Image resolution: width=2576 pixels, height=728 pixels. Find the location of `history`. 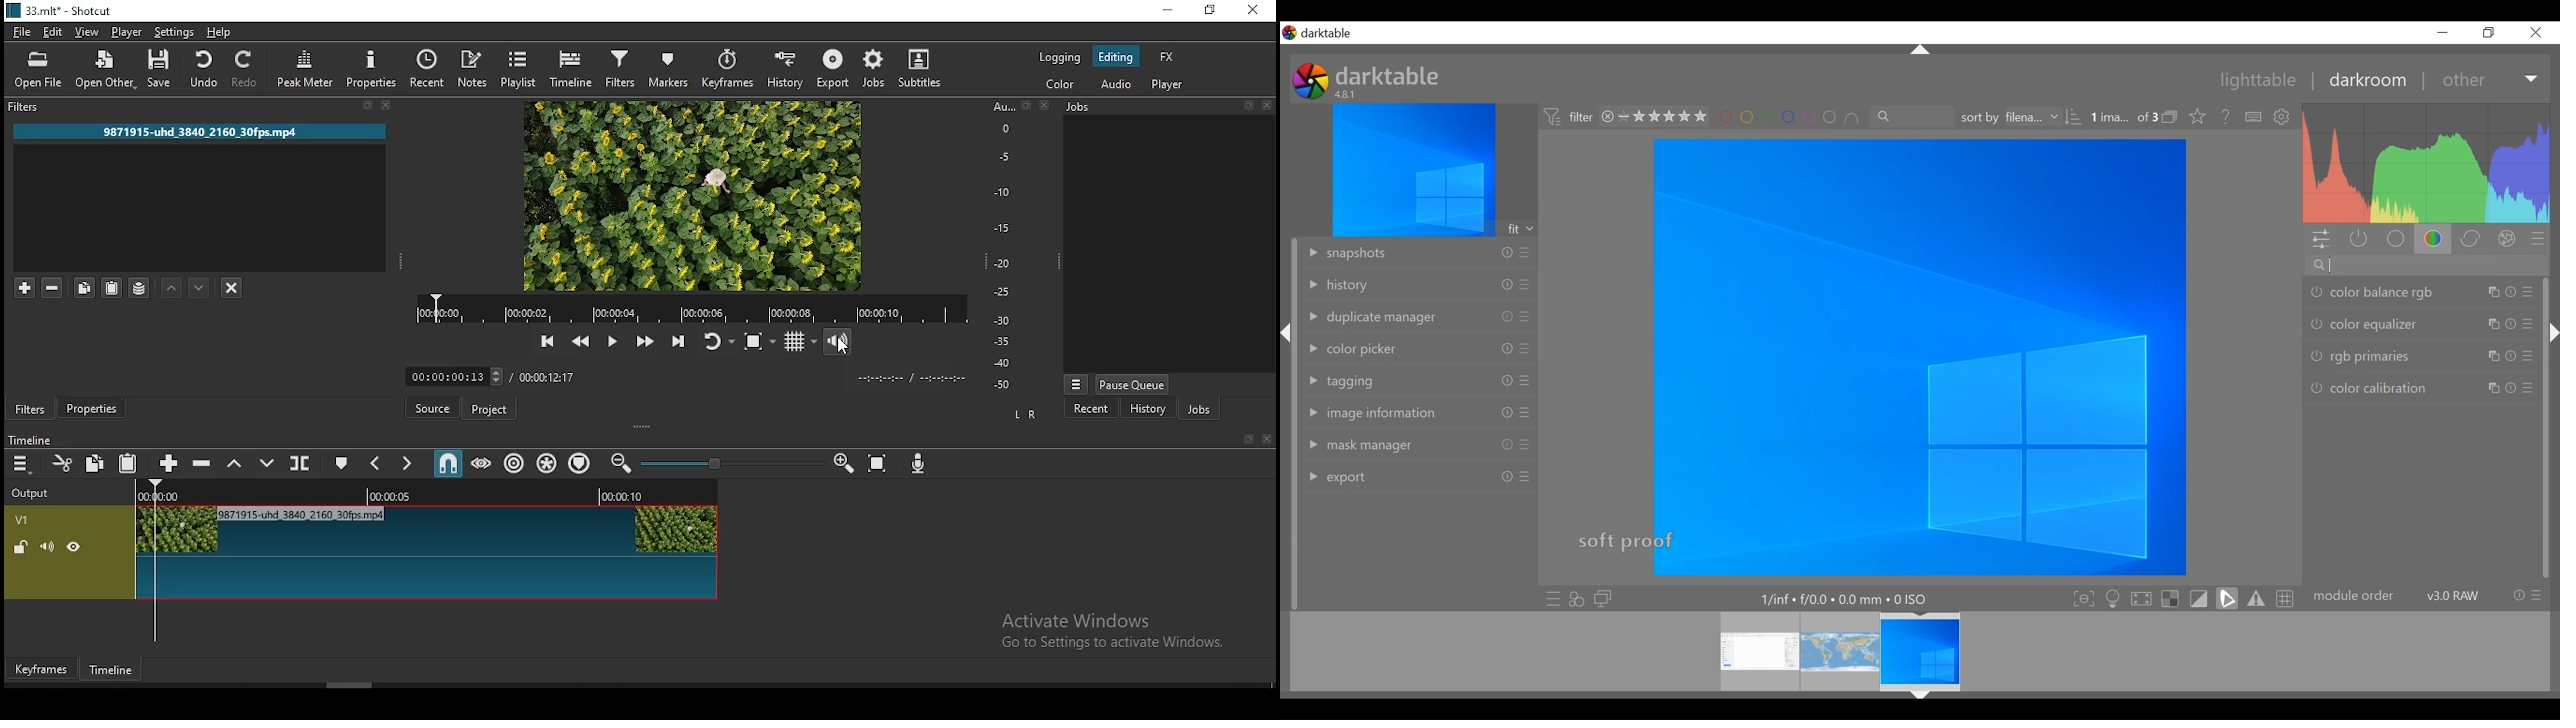

history is located at coordinates (1149, 407).